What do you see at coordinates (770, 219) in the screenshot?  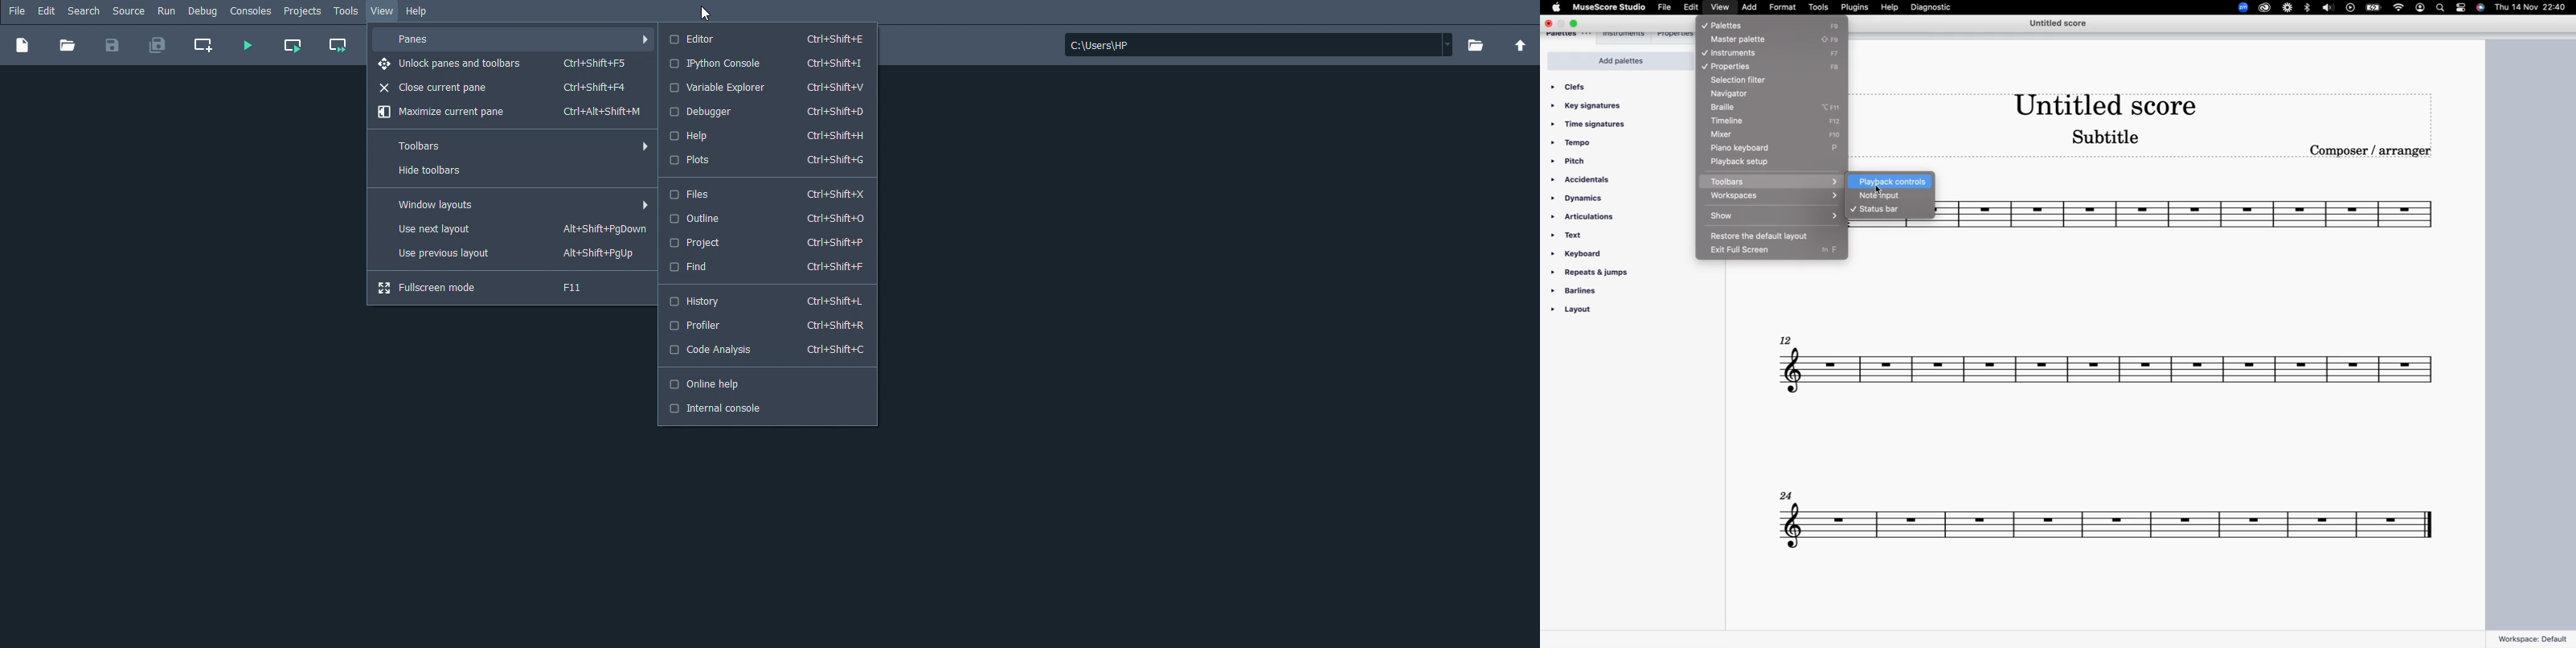 I see `Outline` at bounding box center [770, 219].